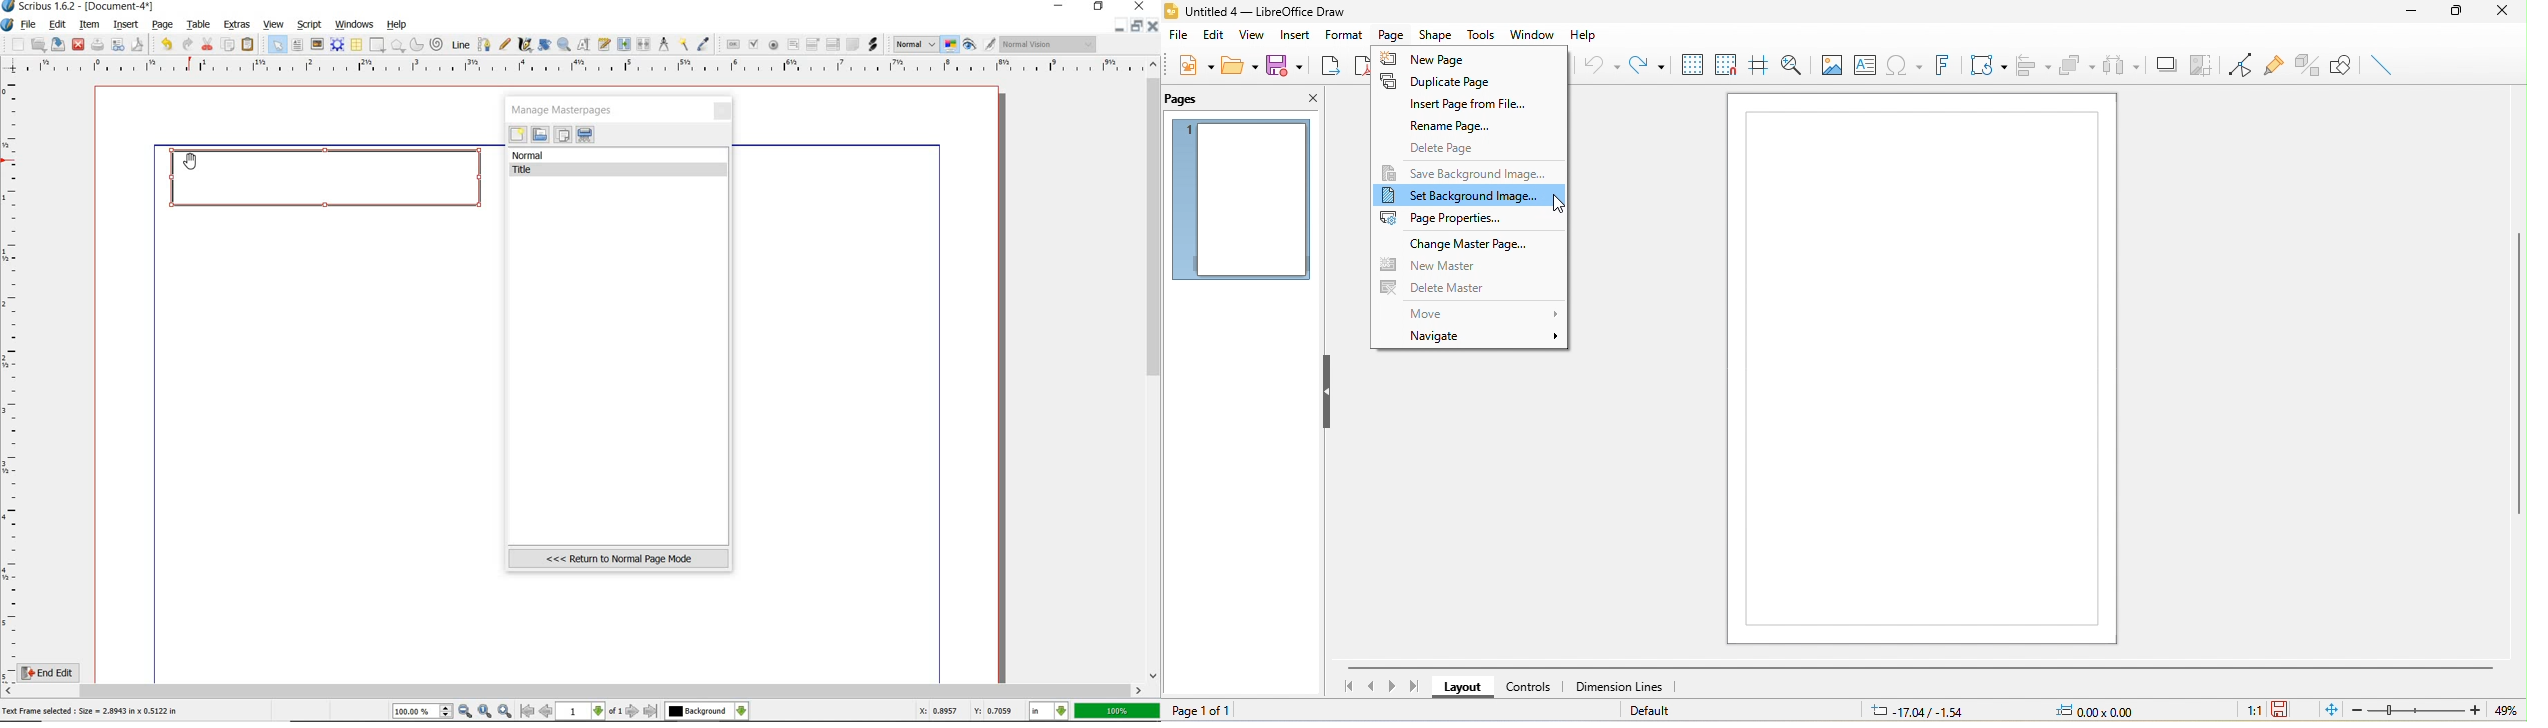 The image size is (2548, 728). I want to click on Normal Vision, so click(1050, 46).